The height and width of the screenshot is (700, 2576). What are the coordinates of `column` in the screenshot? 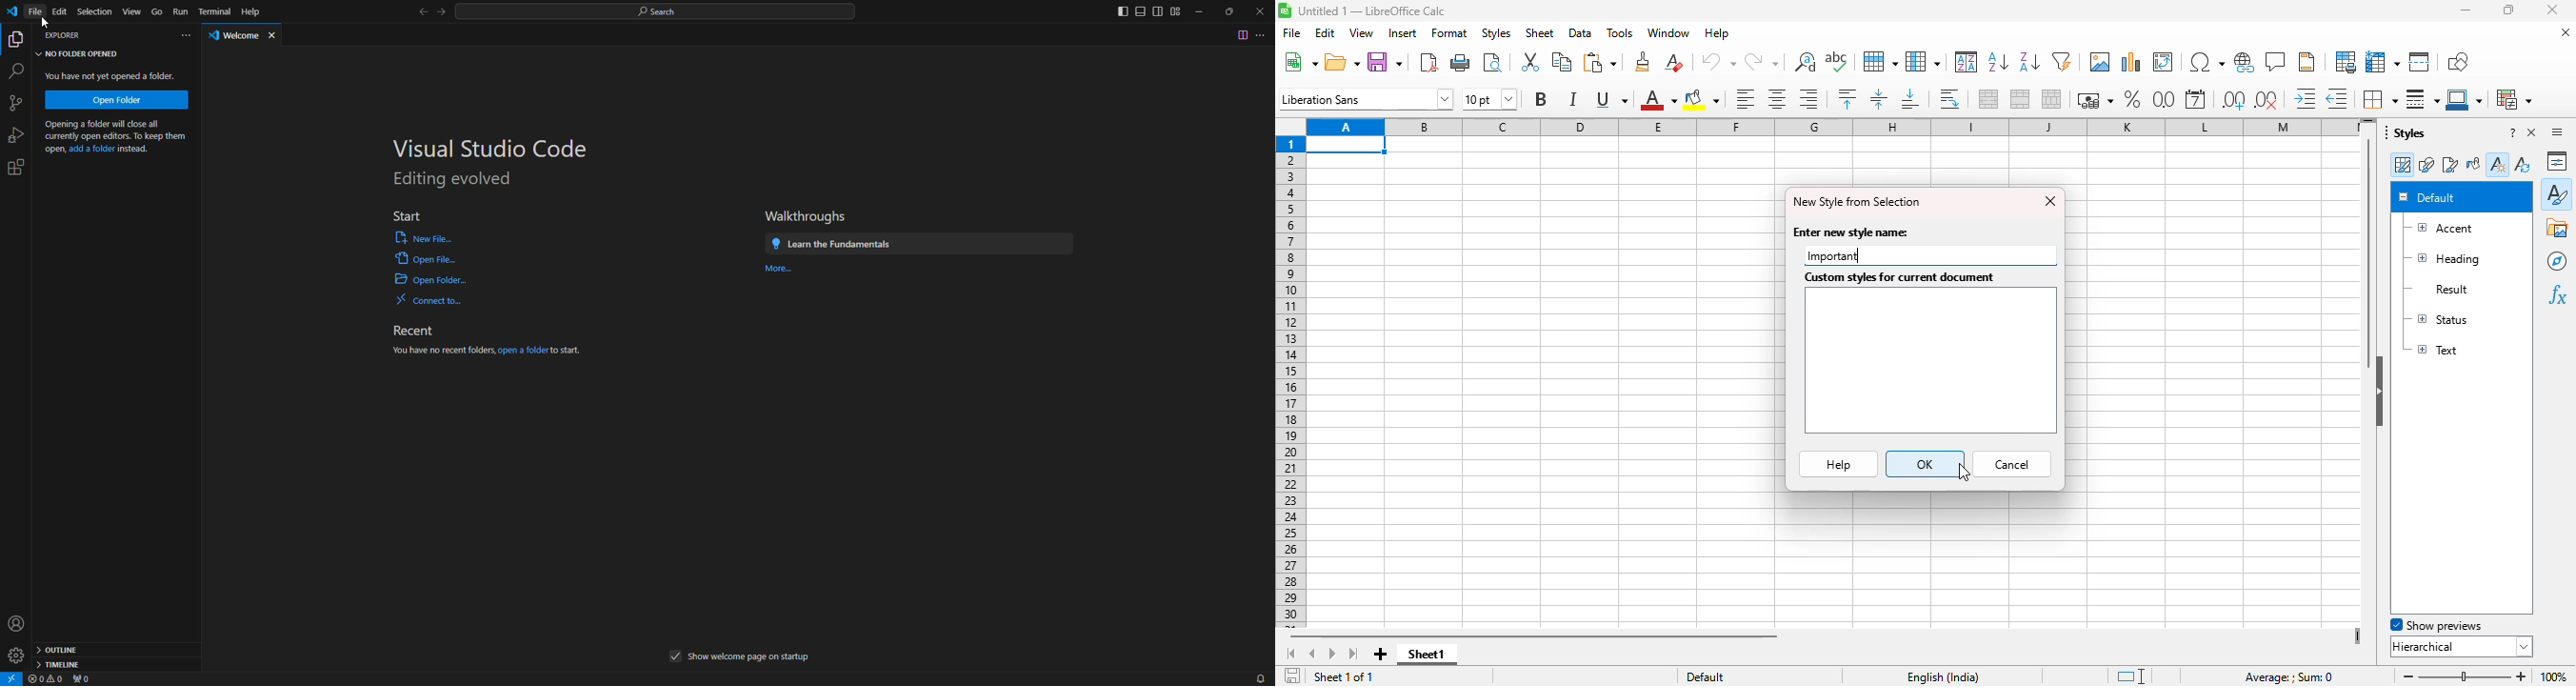 It's located at (1923, 62).